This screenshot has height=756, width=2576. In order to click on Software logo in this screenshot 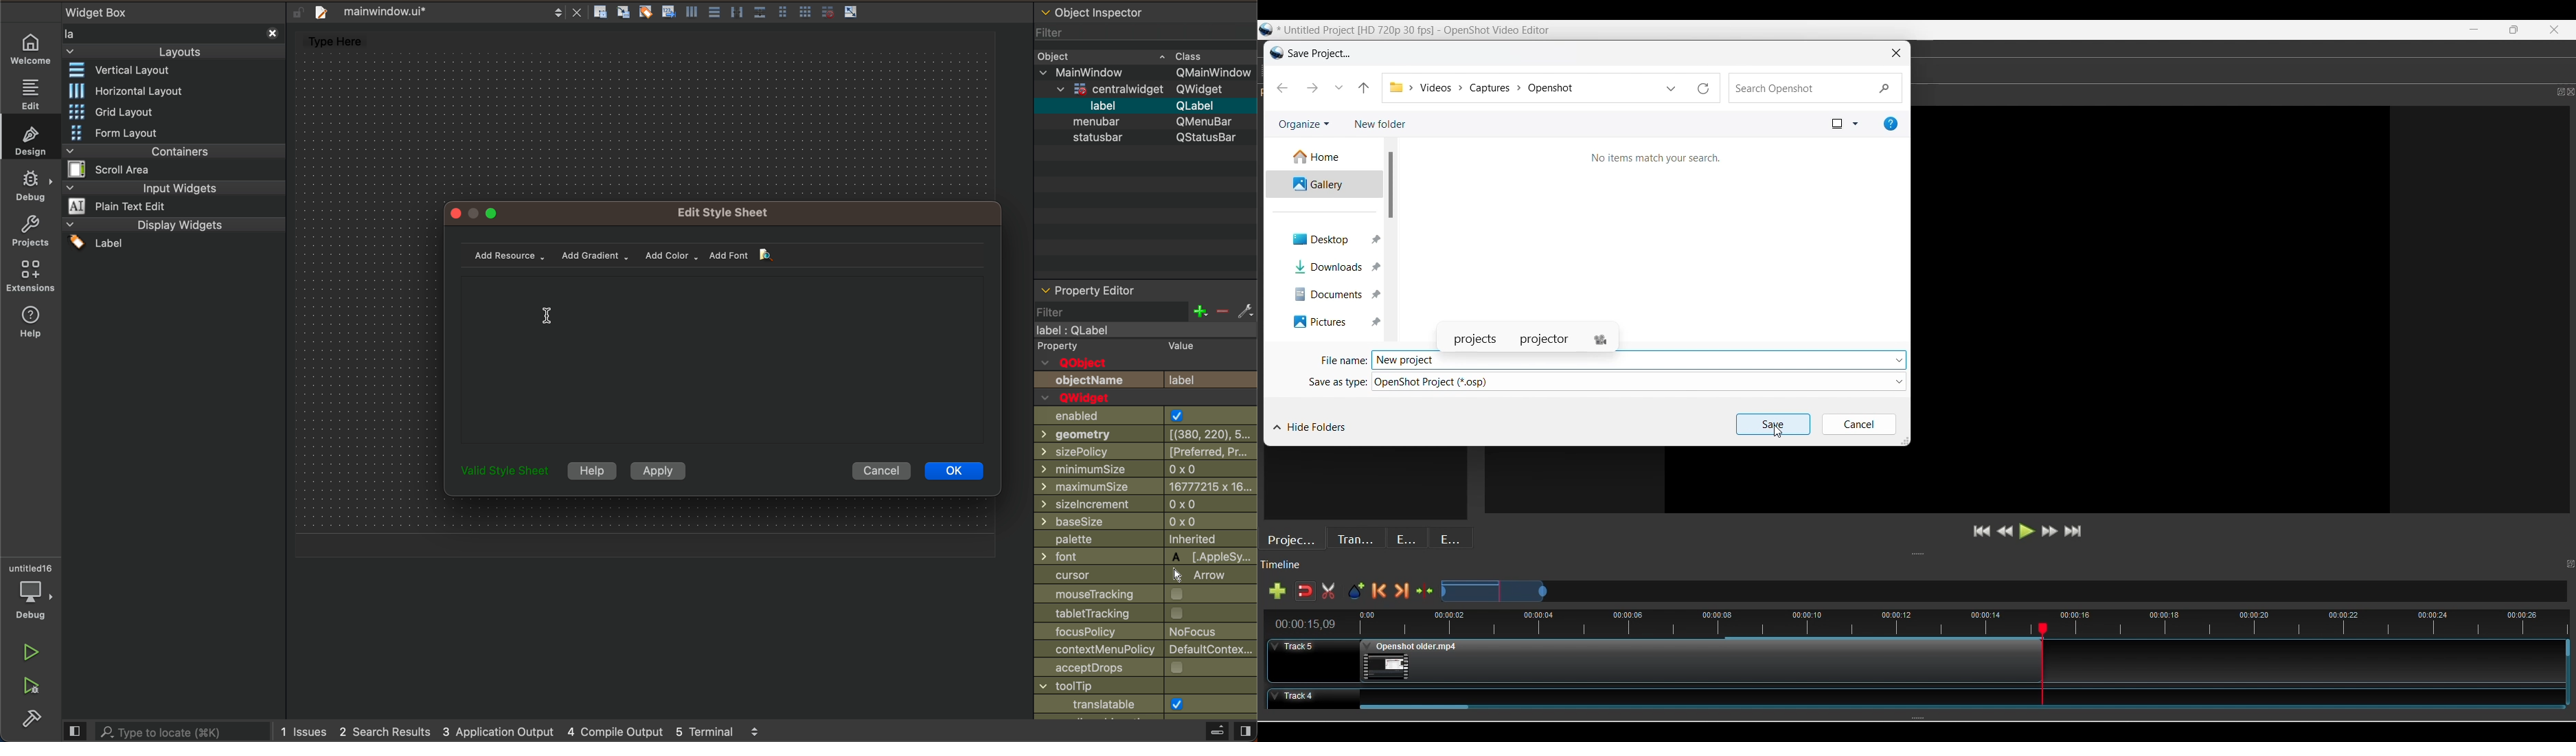, I will do `click(1274, 54)`.